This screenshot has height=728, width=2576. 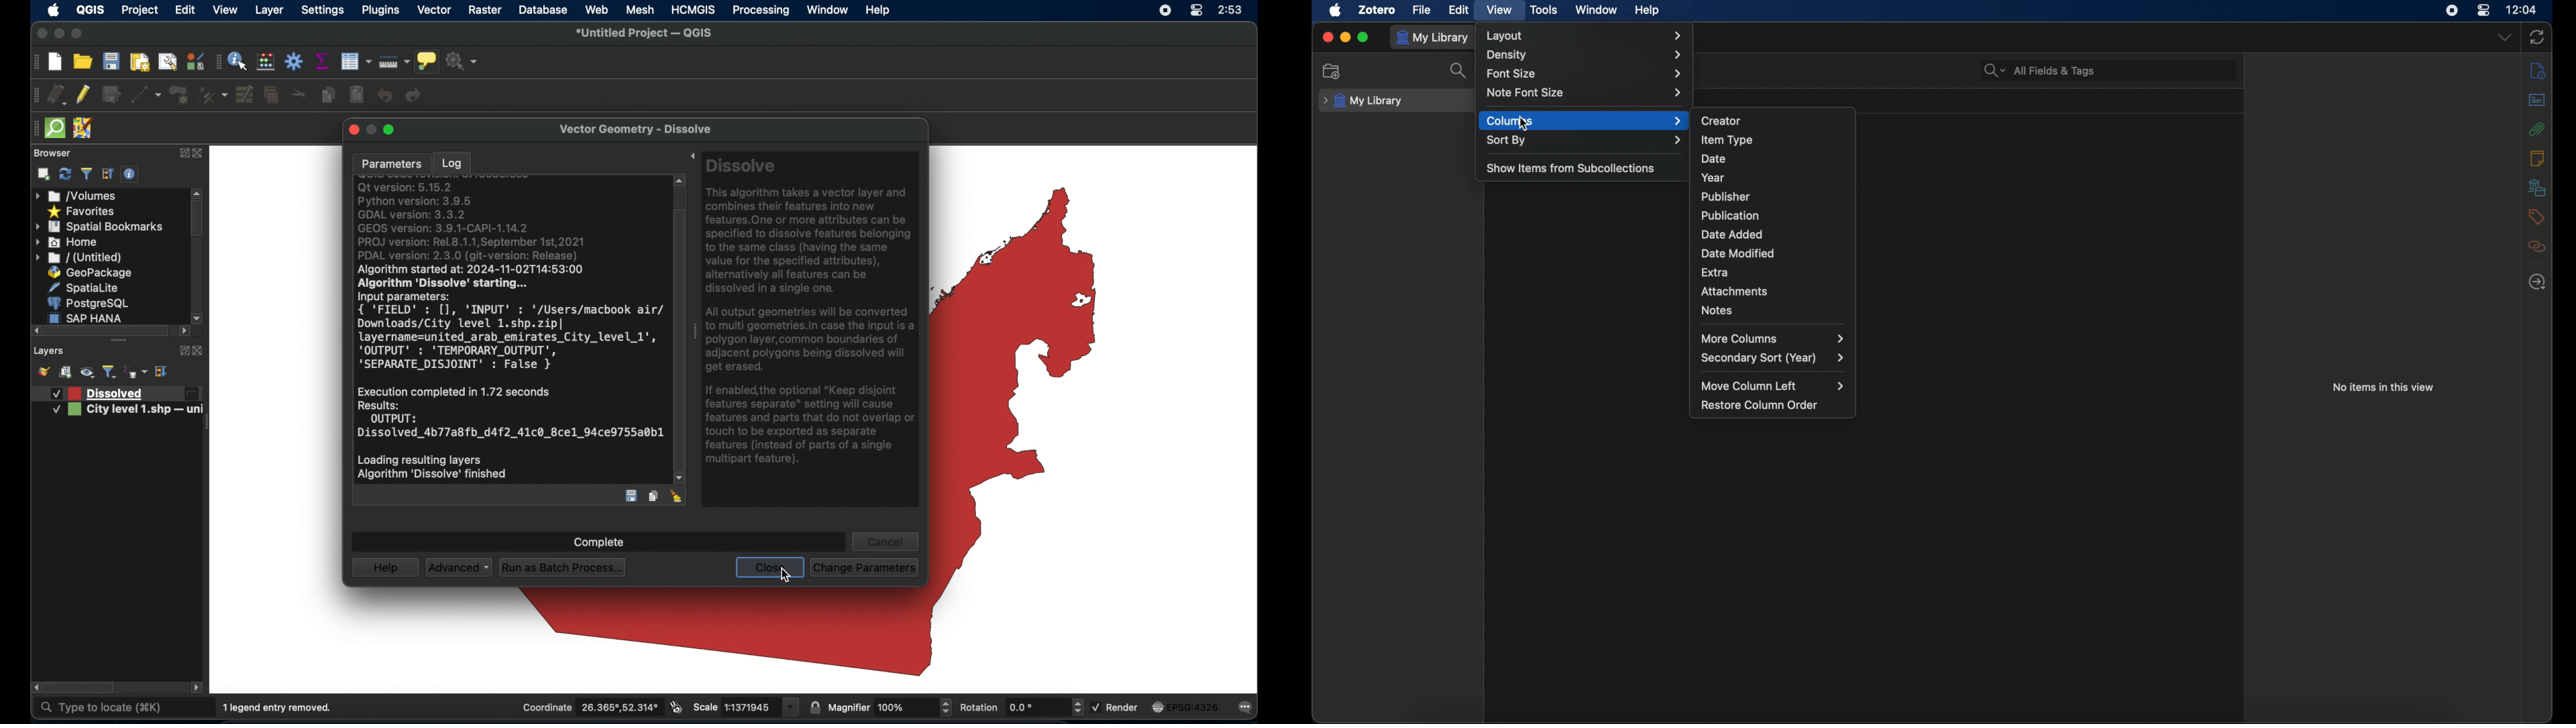 What do you see at coordinates (199, 351) in the screenshot?
I see `close` at bounding box center [199, 351].